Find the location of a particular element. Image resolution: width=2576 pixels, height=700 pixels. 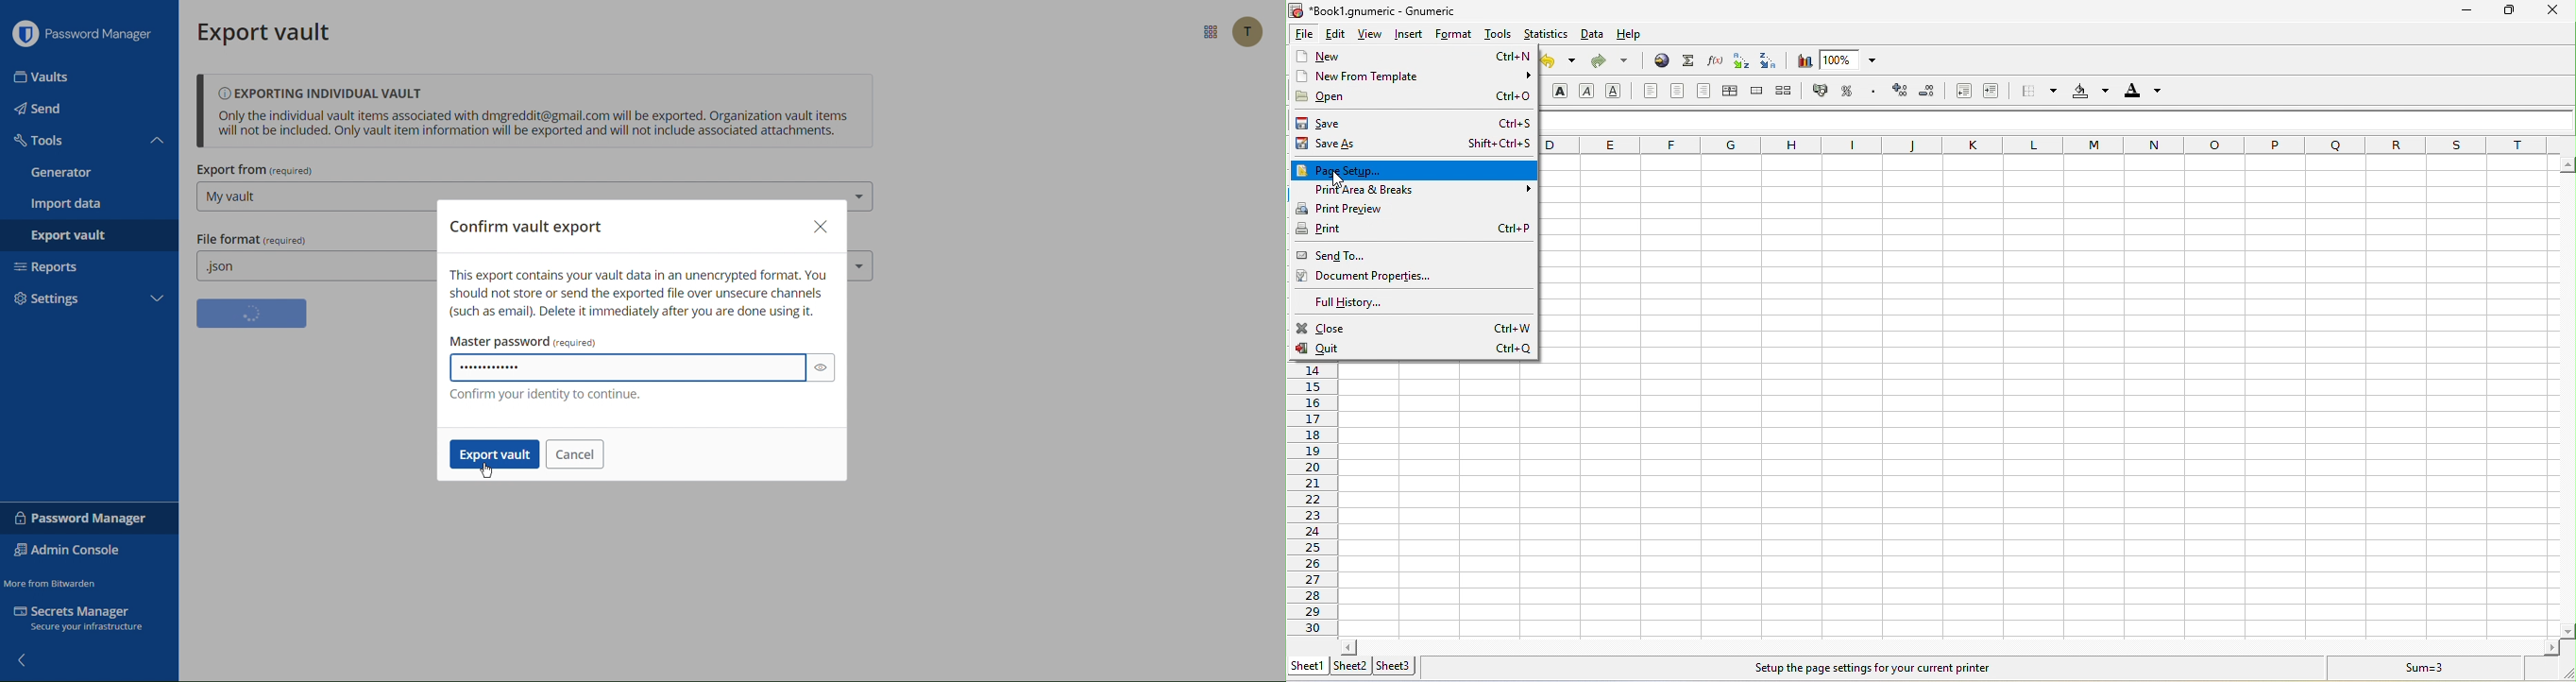

Close tools is located at coordinates (158, 140).